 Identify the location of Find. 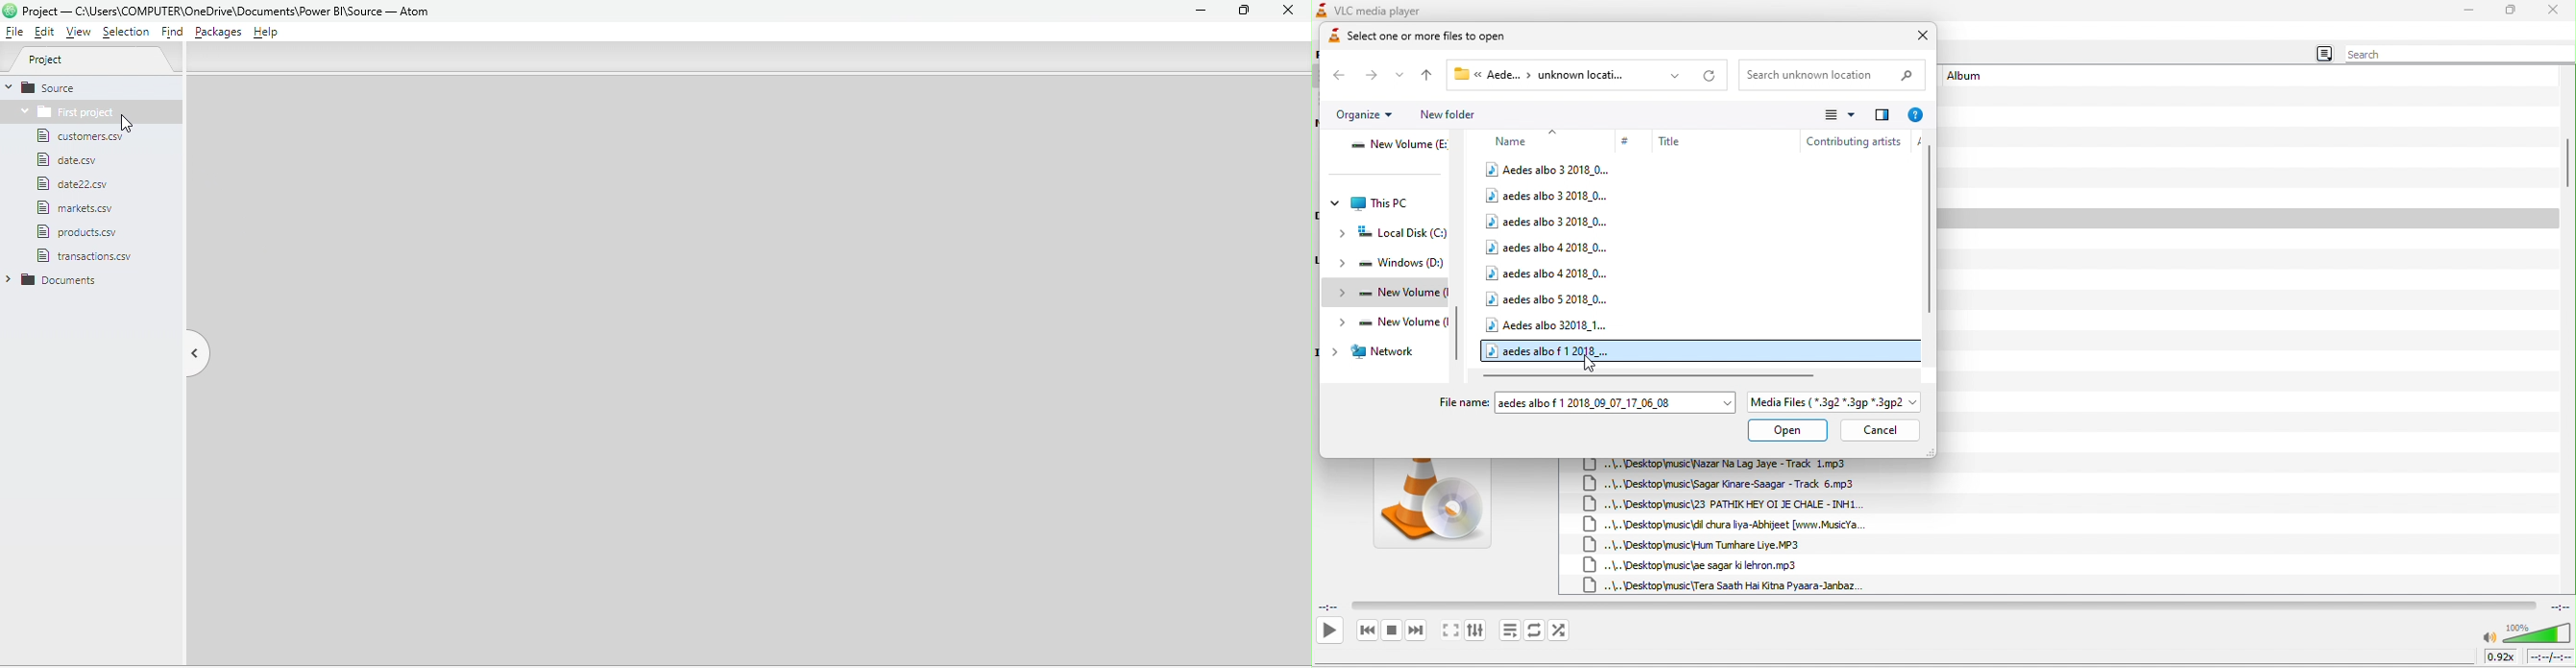
(172, 34).